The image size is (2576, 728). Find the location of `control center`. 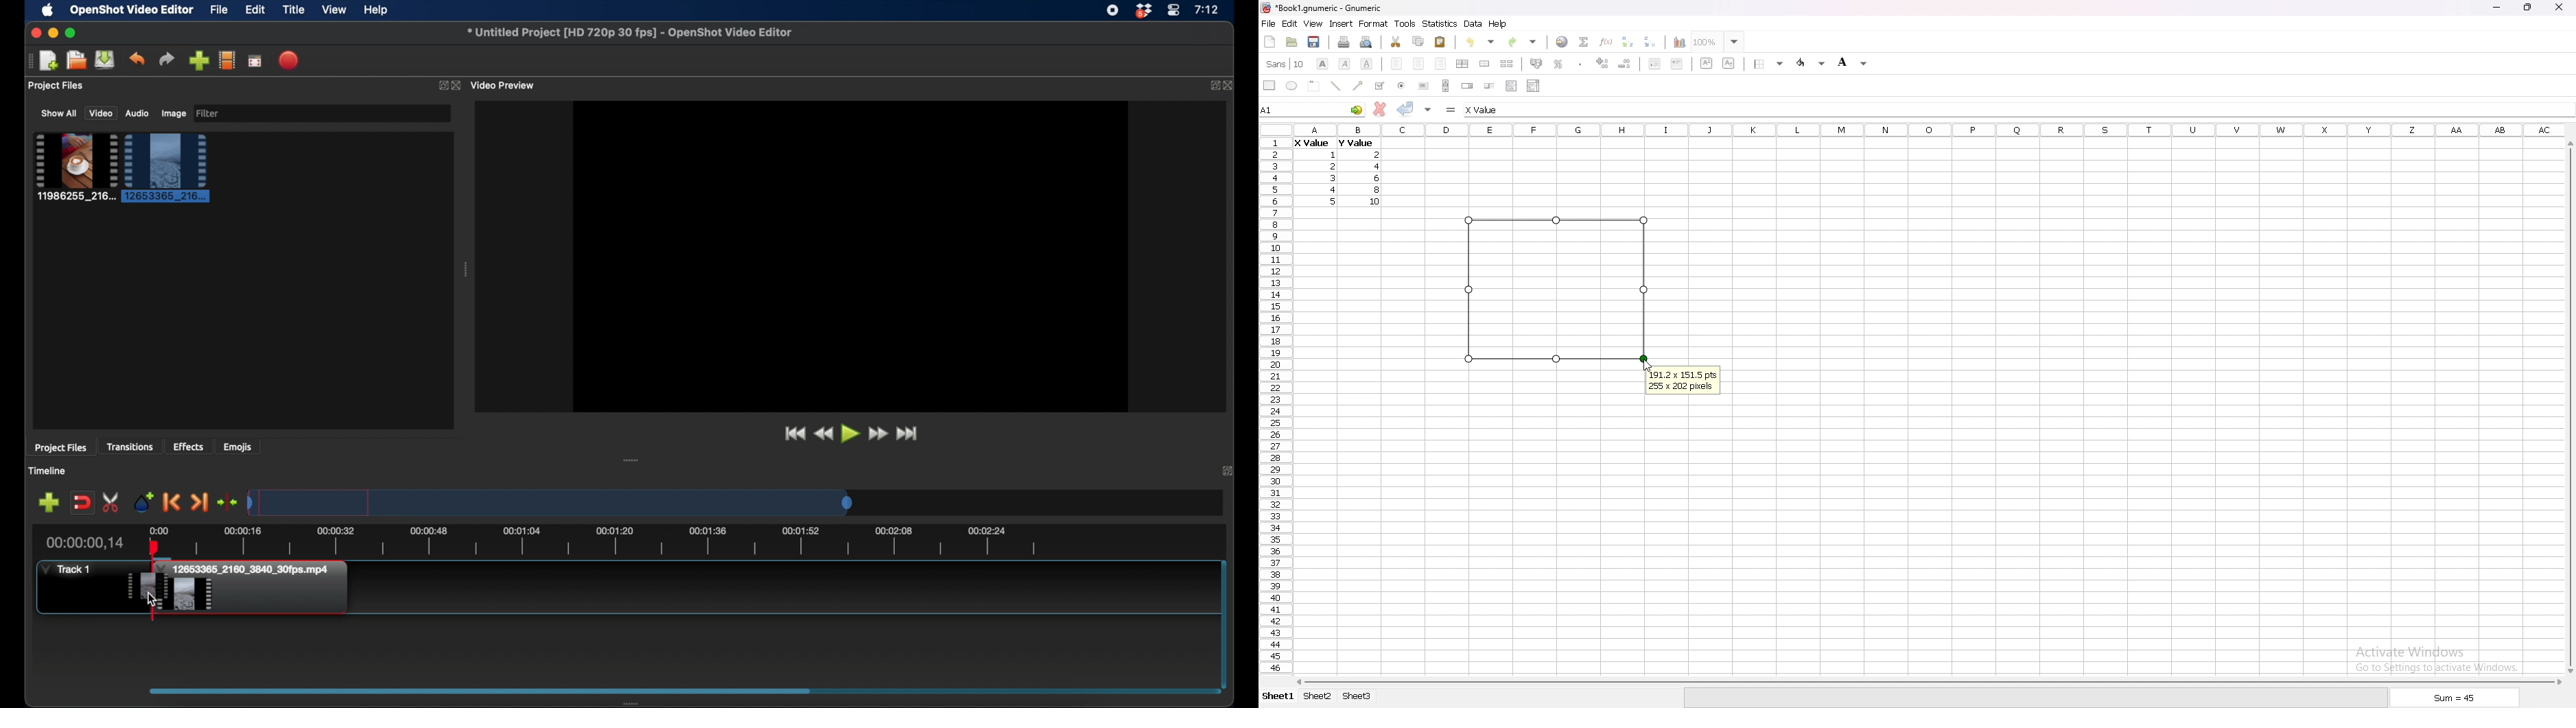

control center is located at coordinates (1174, 10).